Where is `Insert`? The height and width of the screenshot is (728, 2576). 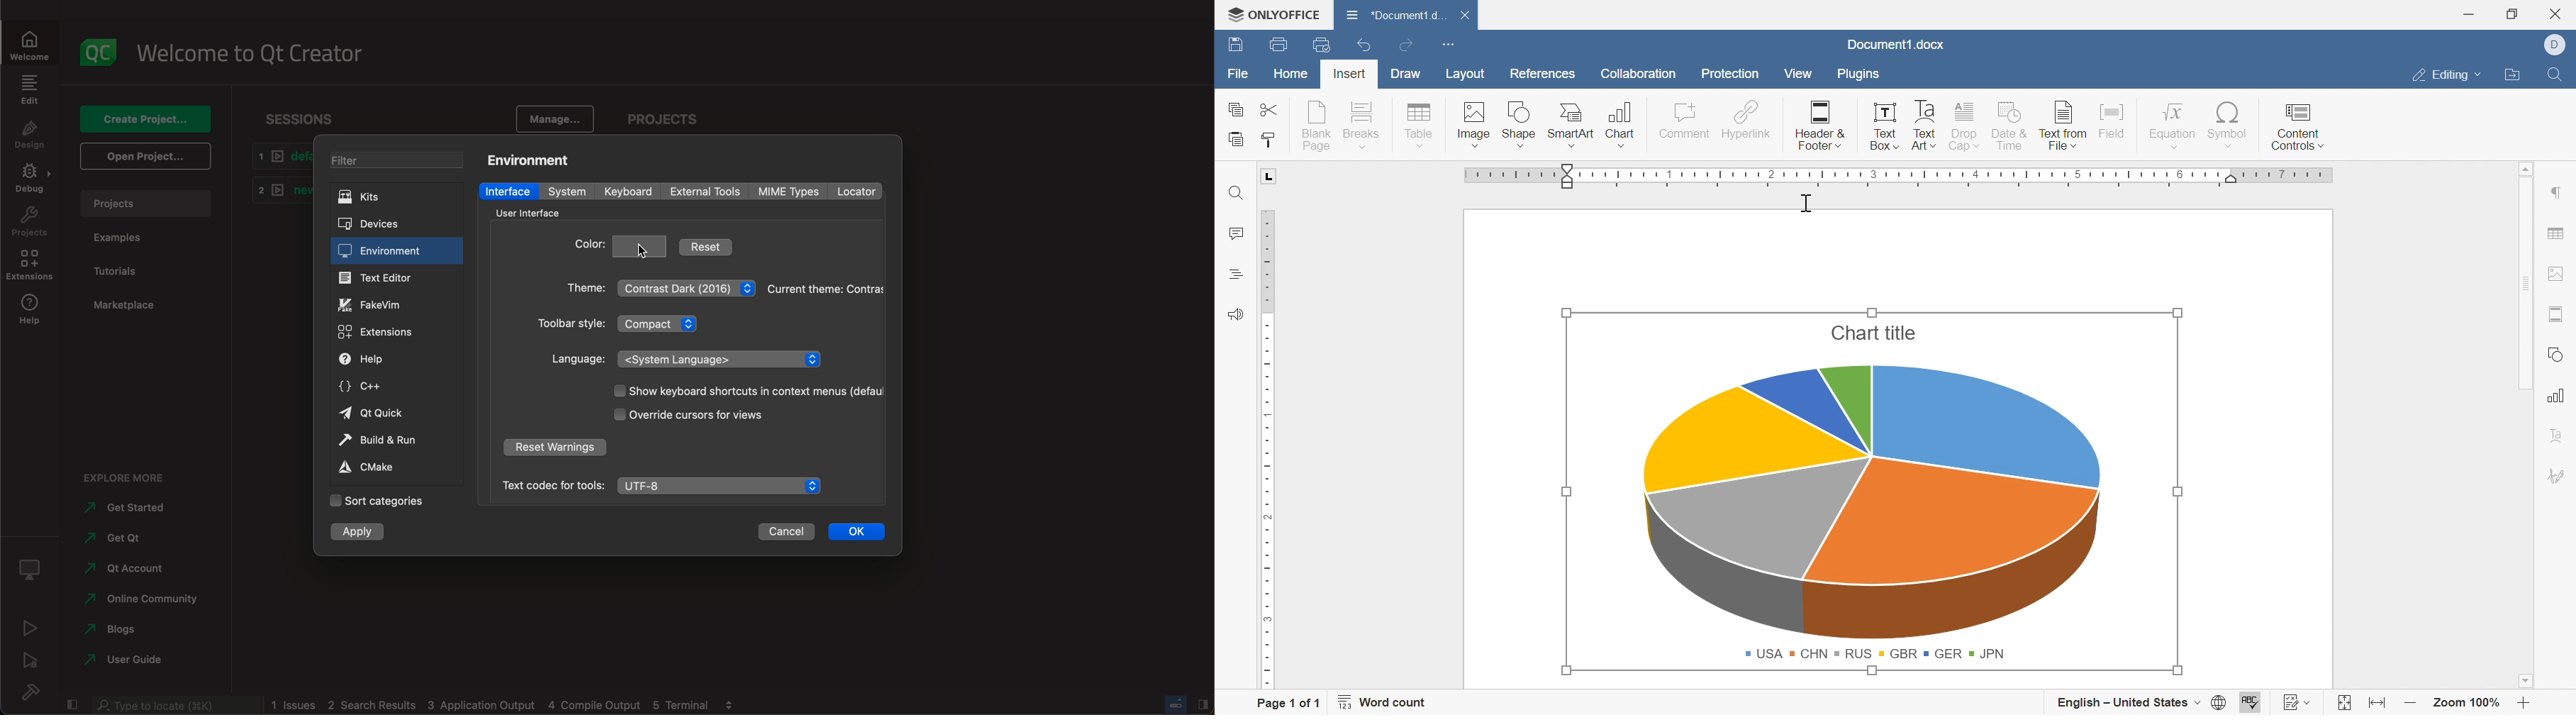
Insert is located at coordinates (1350, 74).